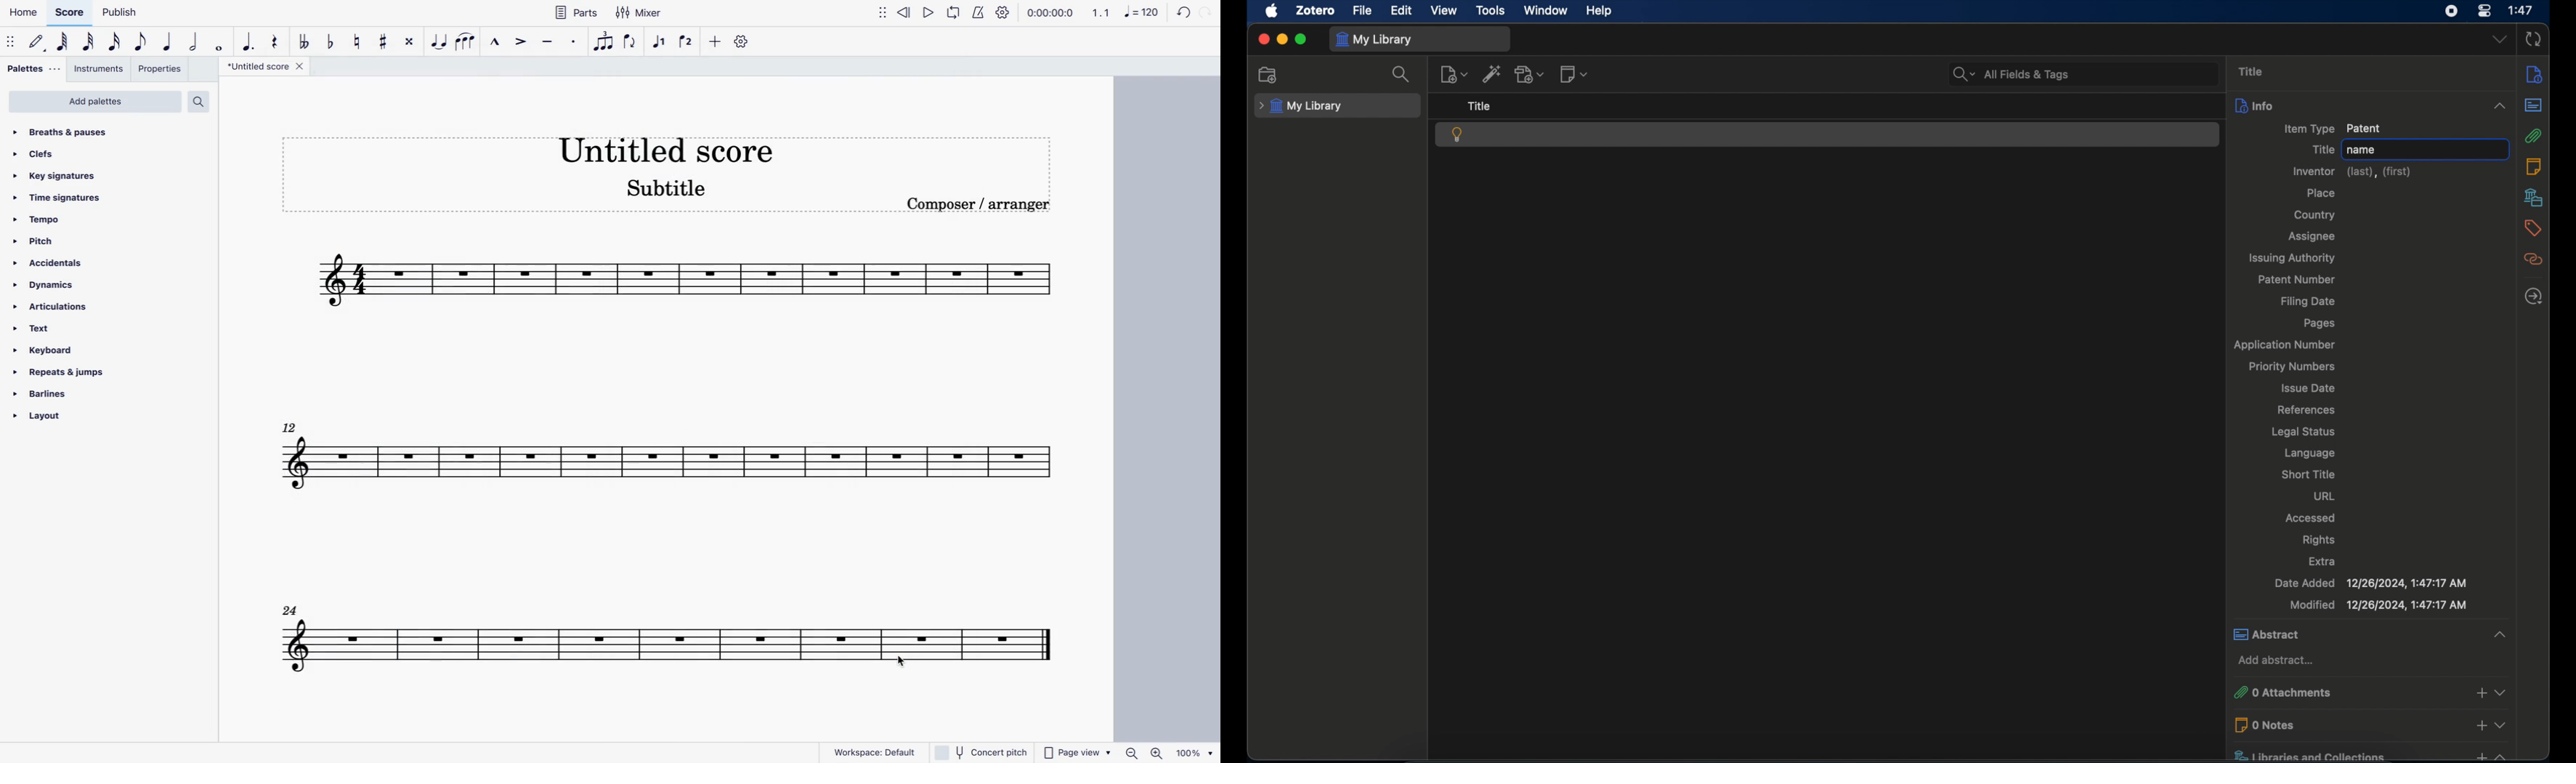 The image size is (2576, 784). What do you see at coordinates (1314, 10) in the screenshot?
I see `zotero` at bounding box center [1314, 10].